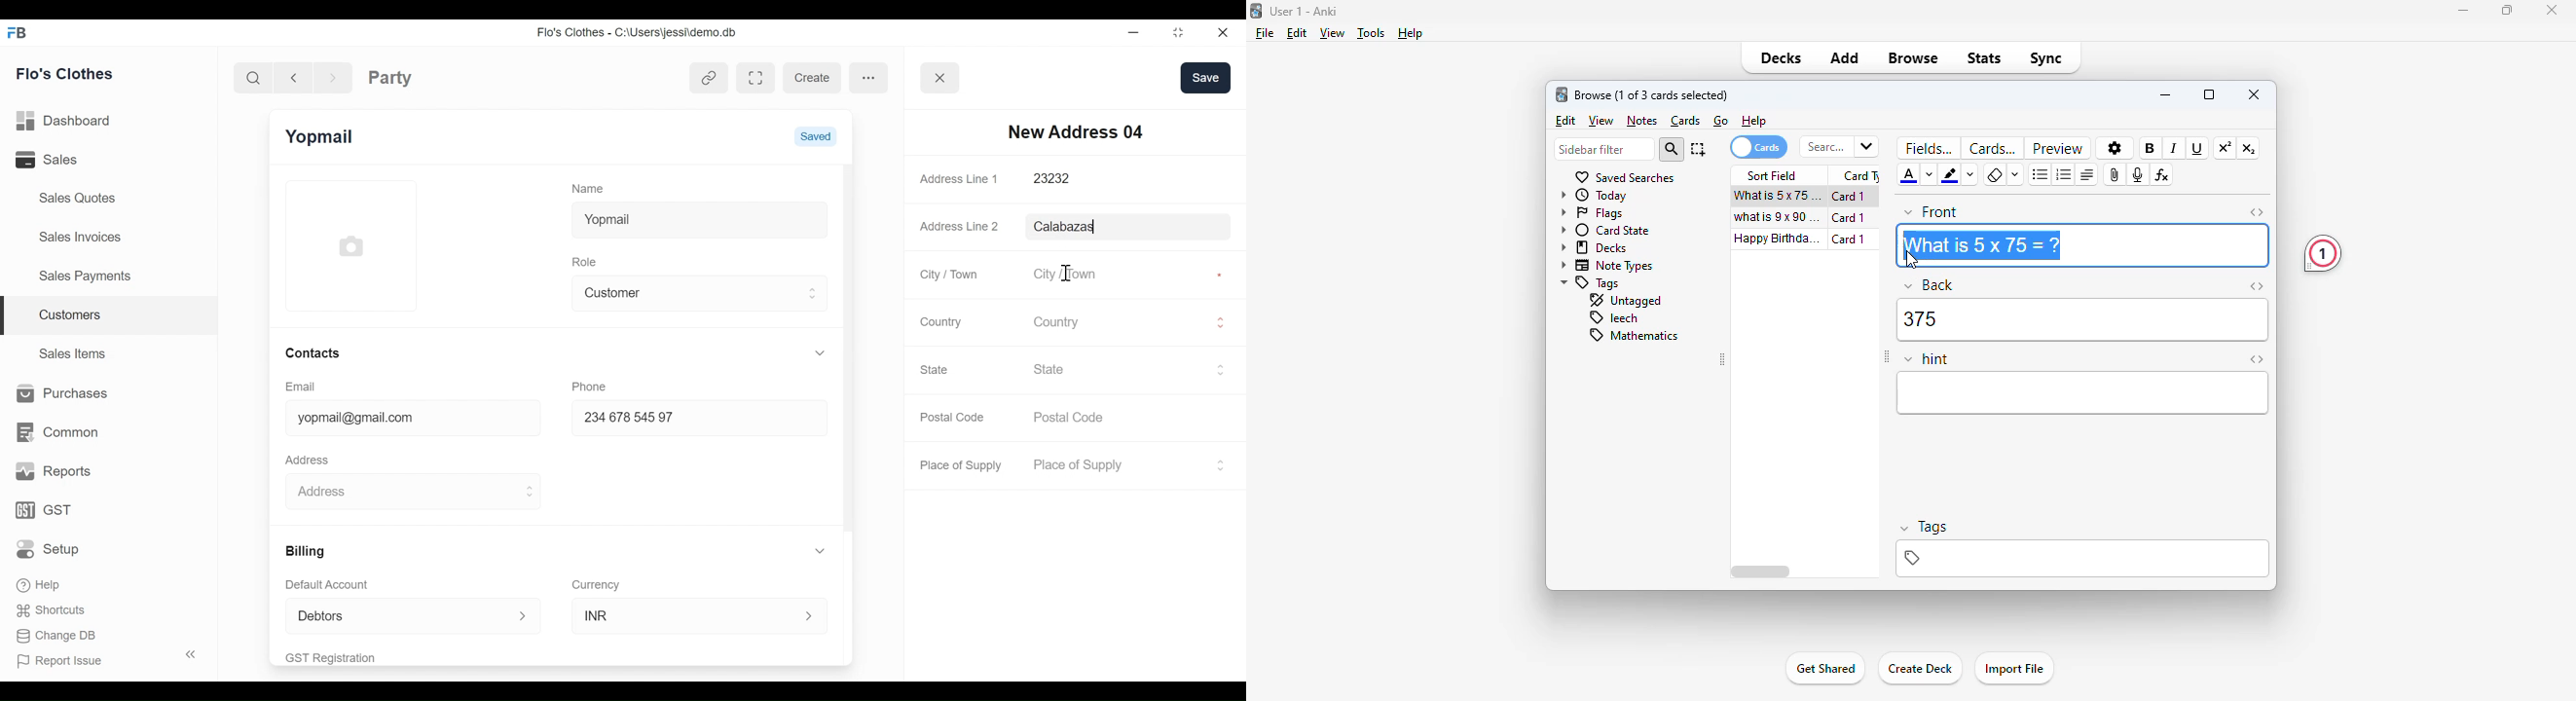 The image size is (2576, 728). What do you see at coordinates (1593, 247) in the screenshot?
I see `decks` at bounding box center [1593, 247].